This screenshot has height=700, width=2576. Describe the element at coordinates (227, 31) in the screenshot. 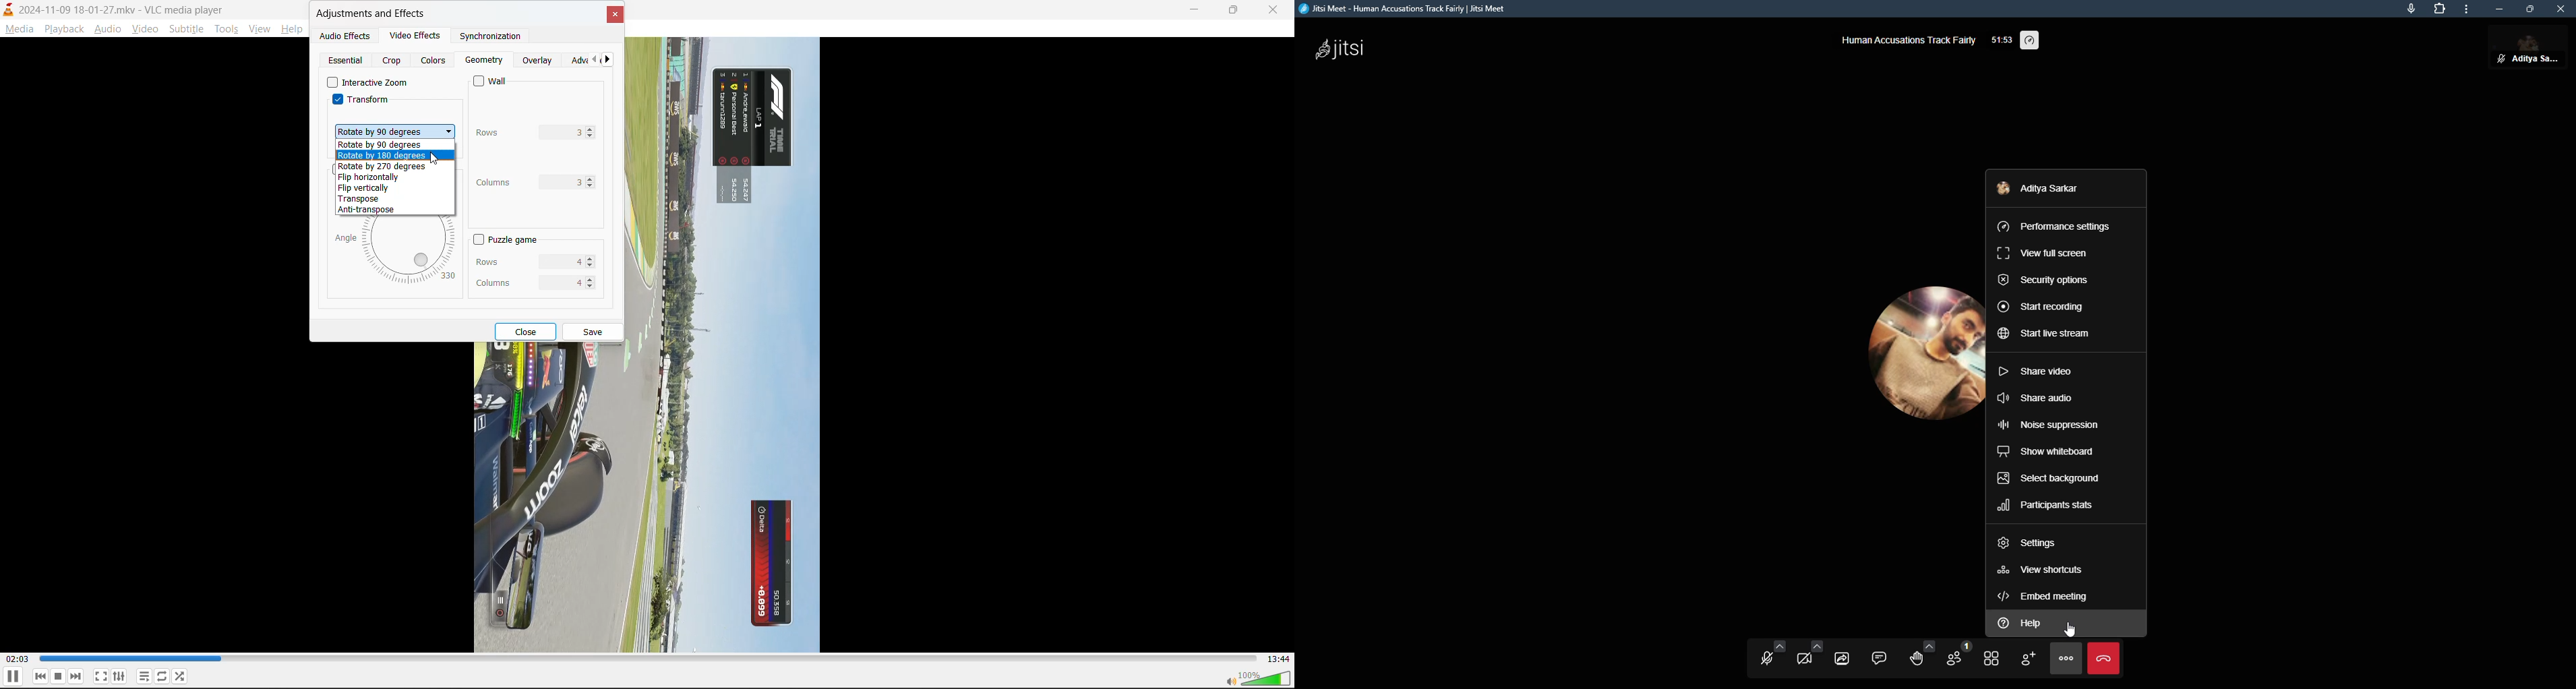

I see `tools` at that location.